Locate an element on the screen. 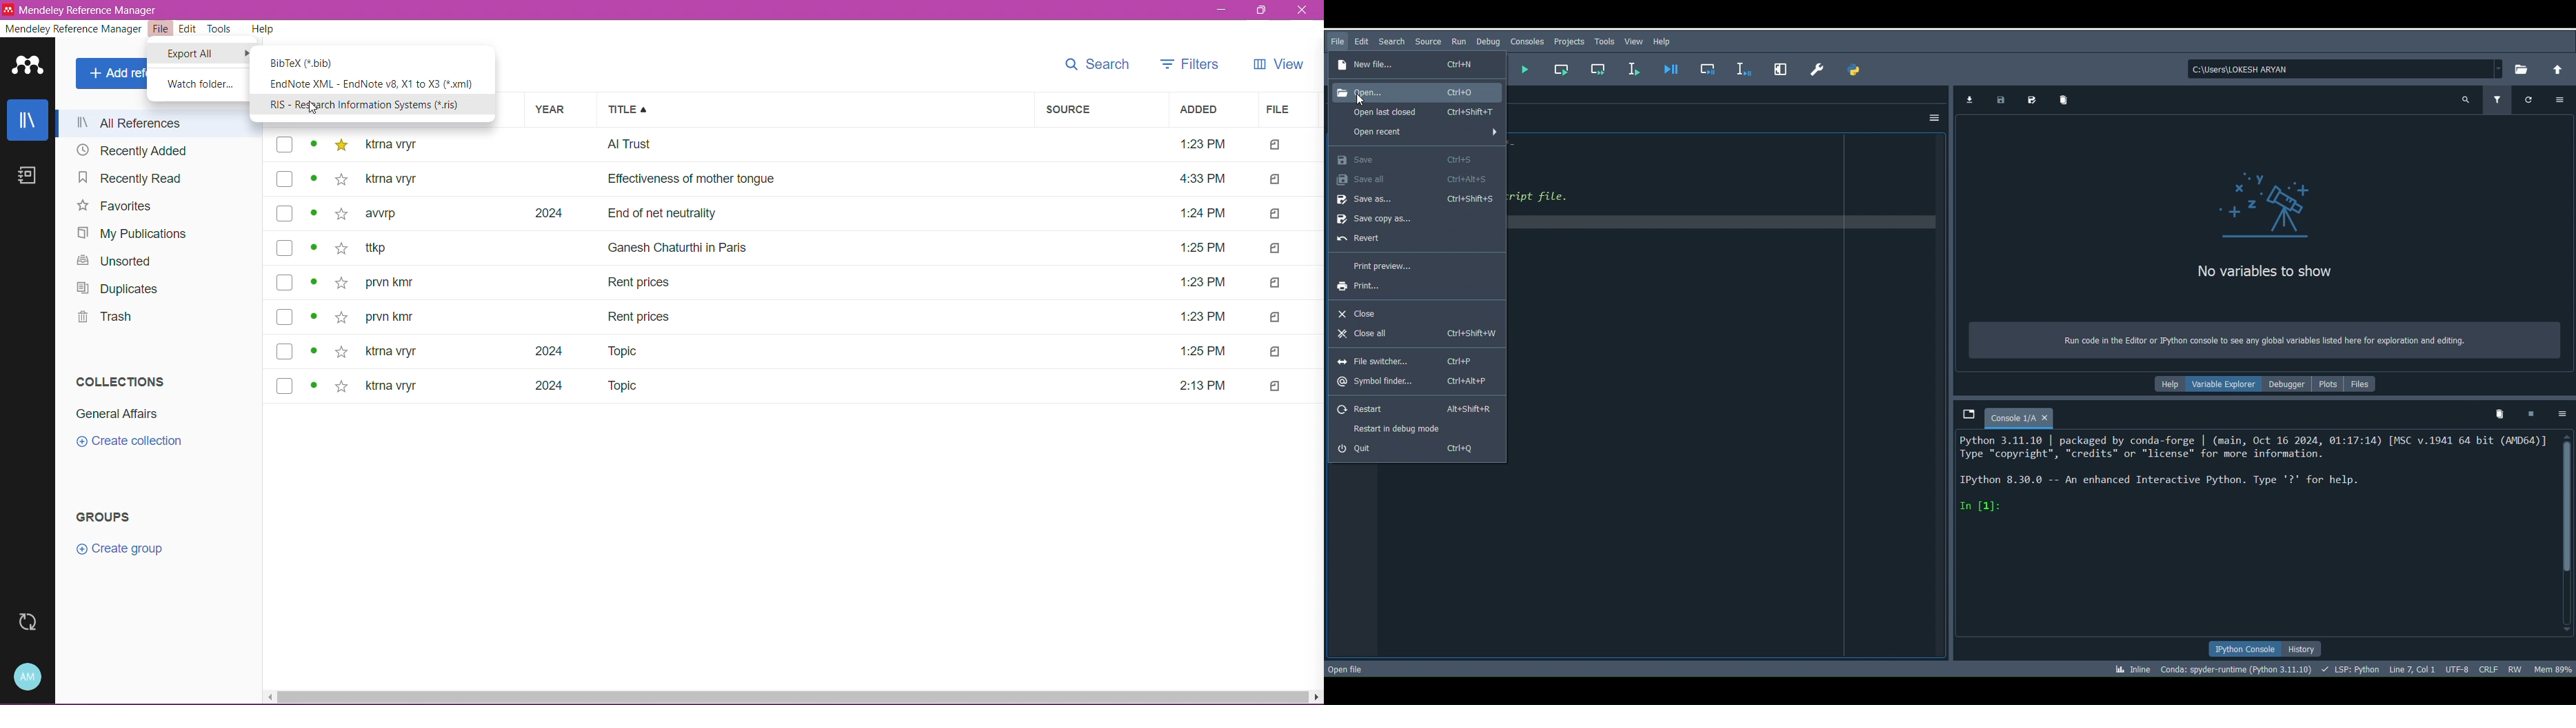 The image size is (2576, 728). Options is located at coordinates (1936, 116).